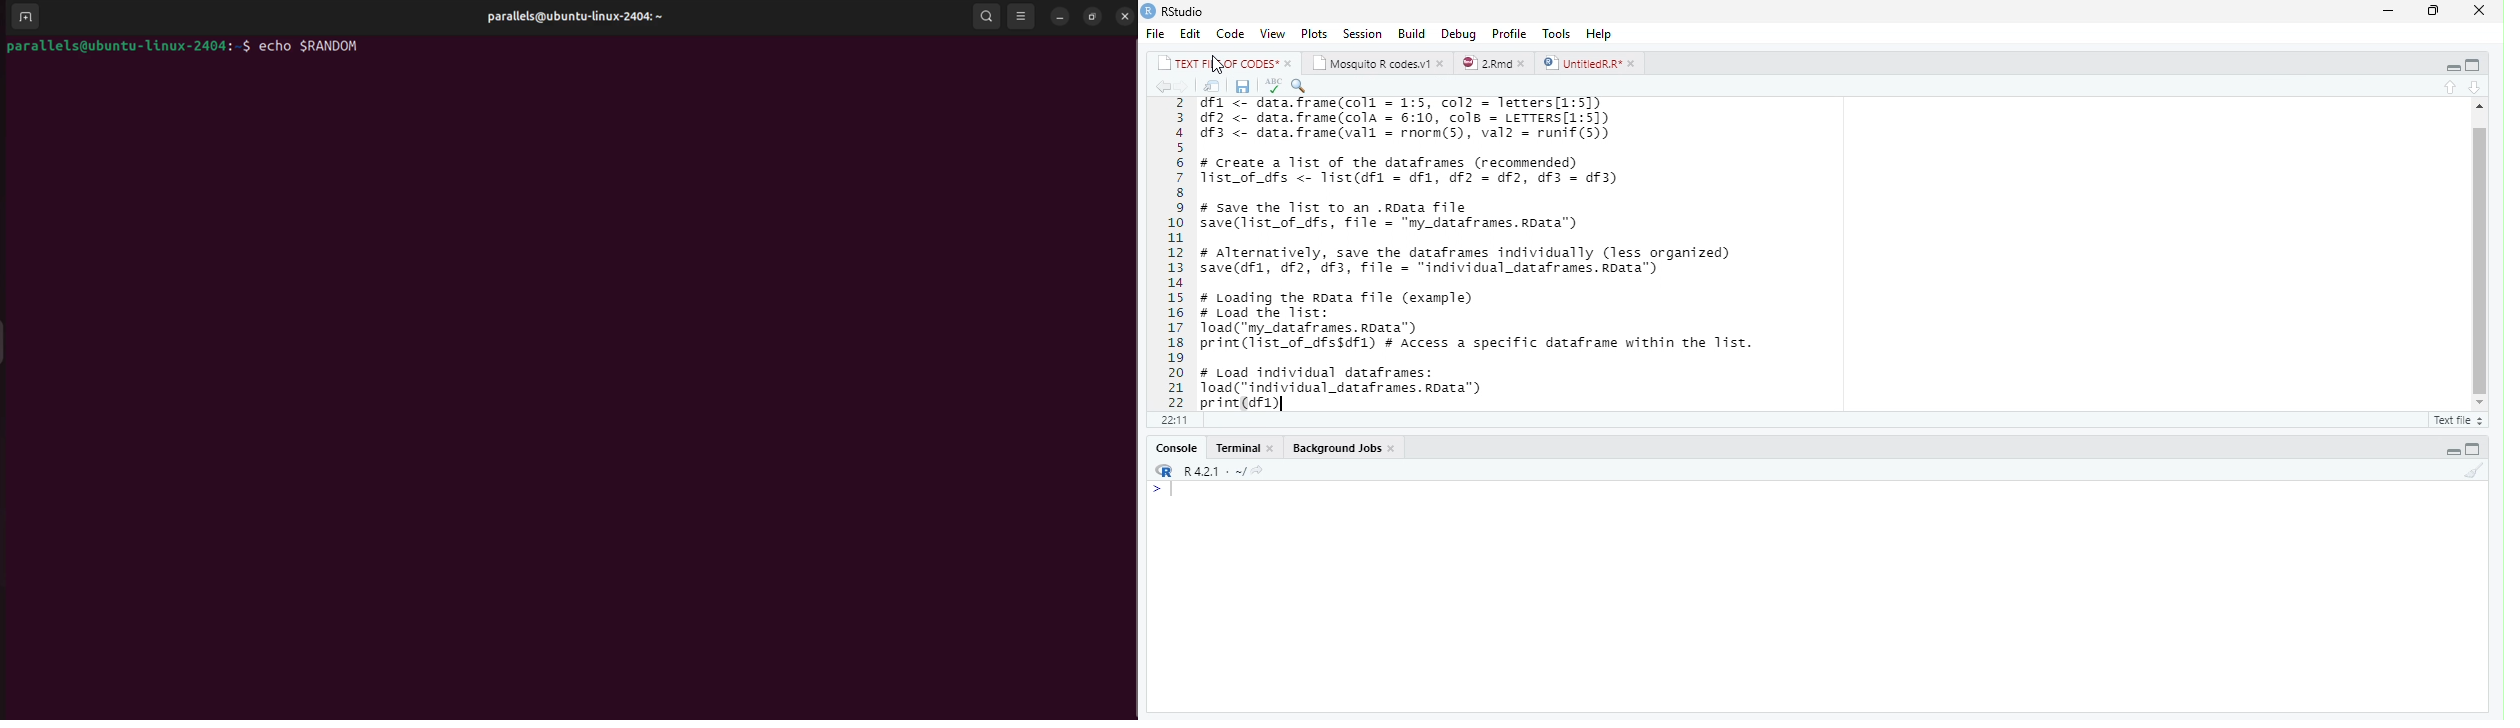  What do you see at coordinates (1218, 66) in the screenshot?
I see `cursor` at bounding box center [1218, 66].